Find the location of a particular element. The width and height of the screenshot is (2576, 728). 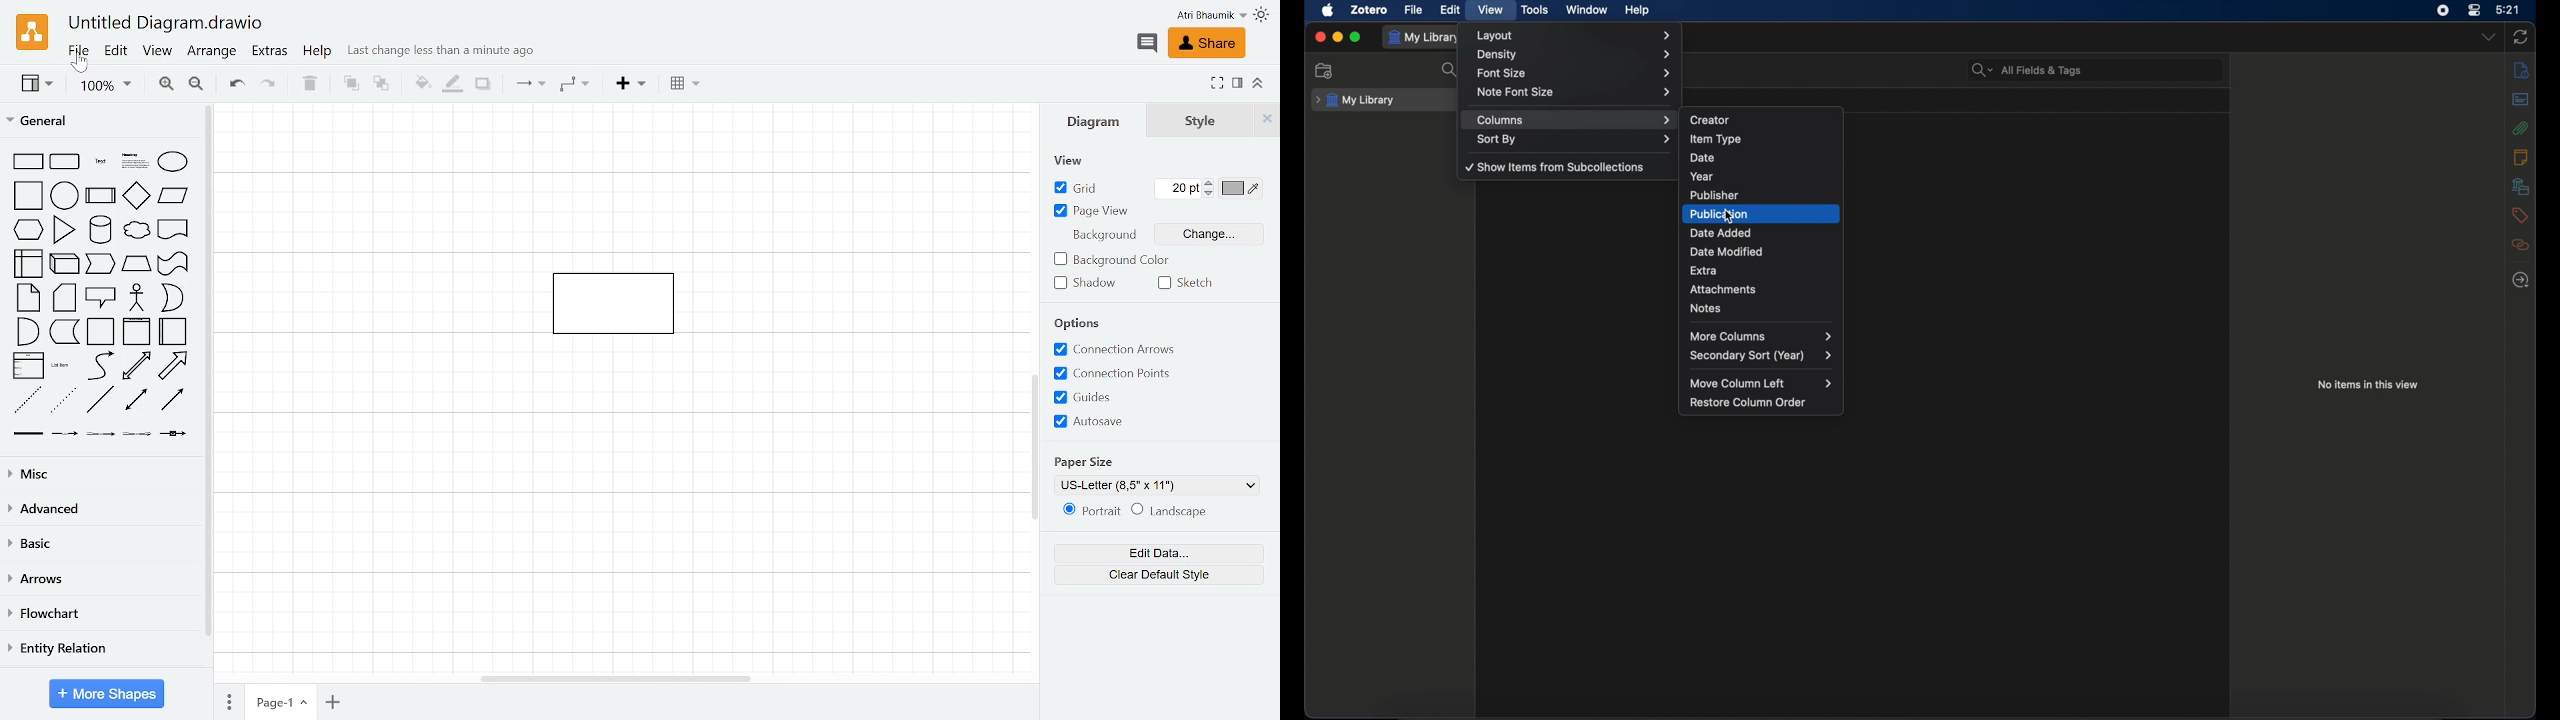

related is located at coordinates (2519, 245).